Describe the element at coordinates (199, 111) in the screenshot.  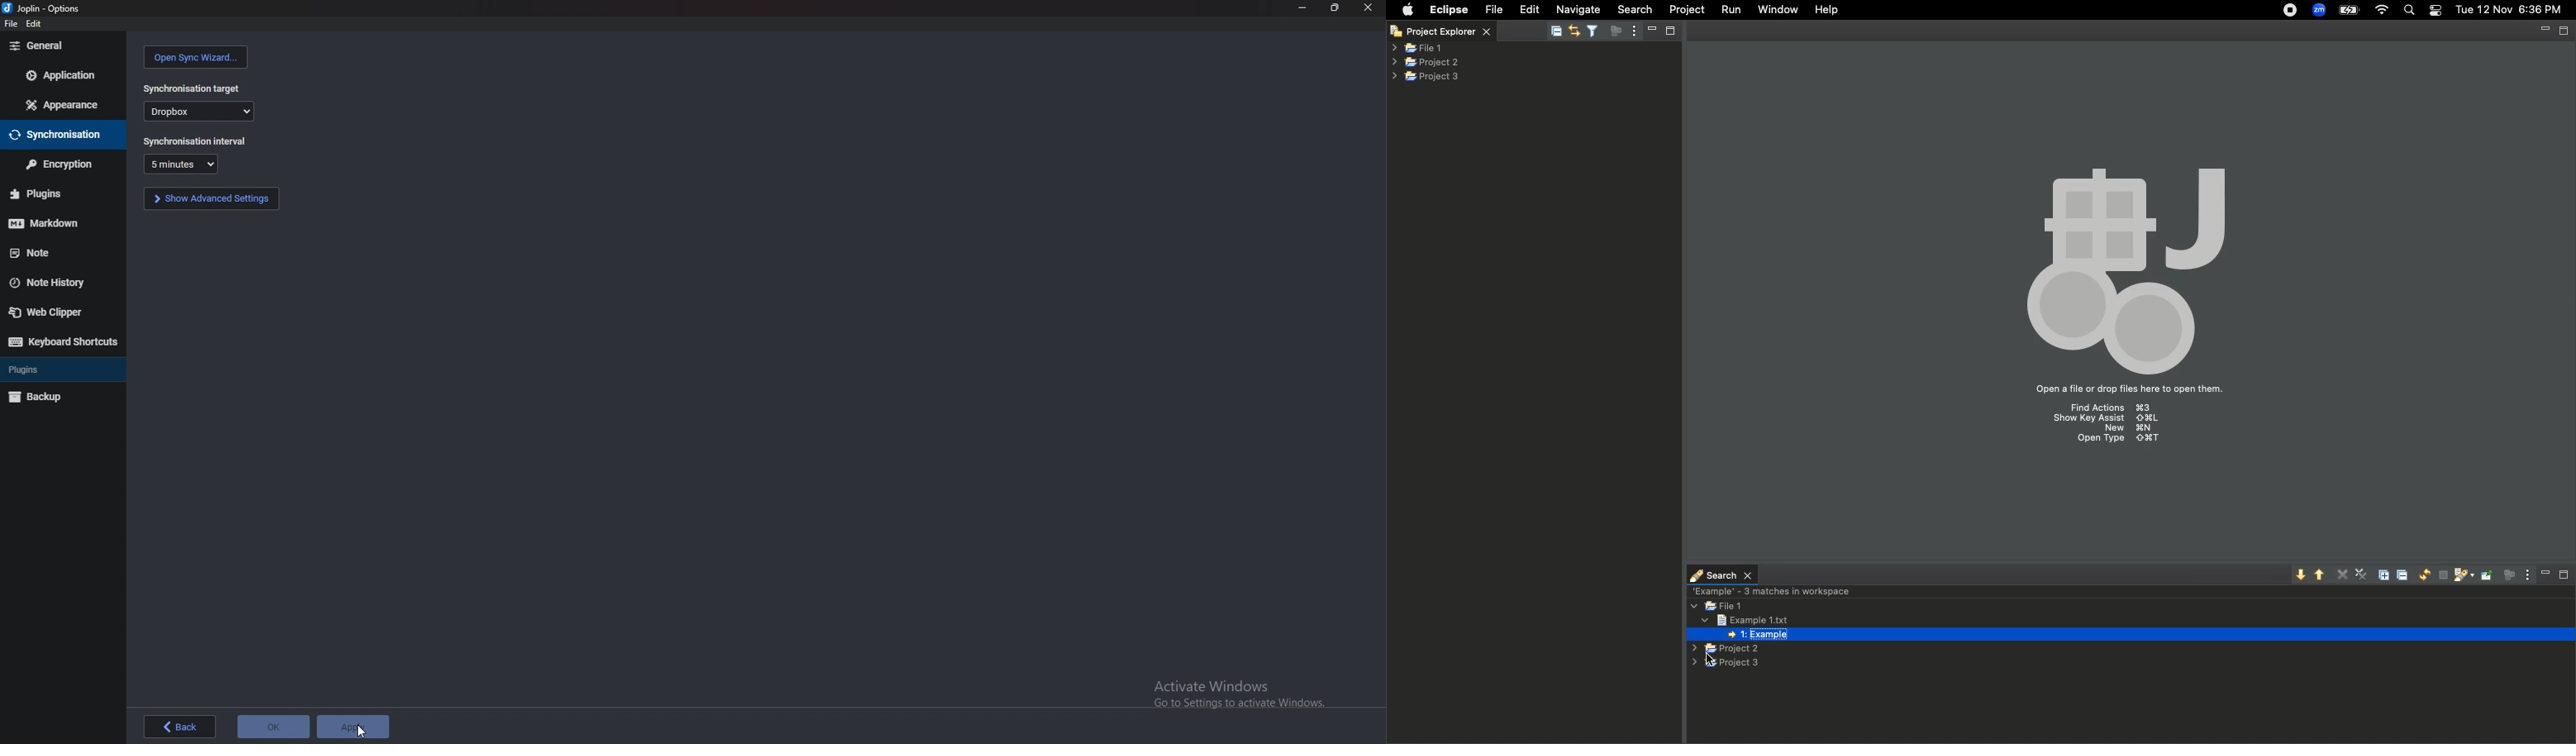
I see `dropbox` at that location.